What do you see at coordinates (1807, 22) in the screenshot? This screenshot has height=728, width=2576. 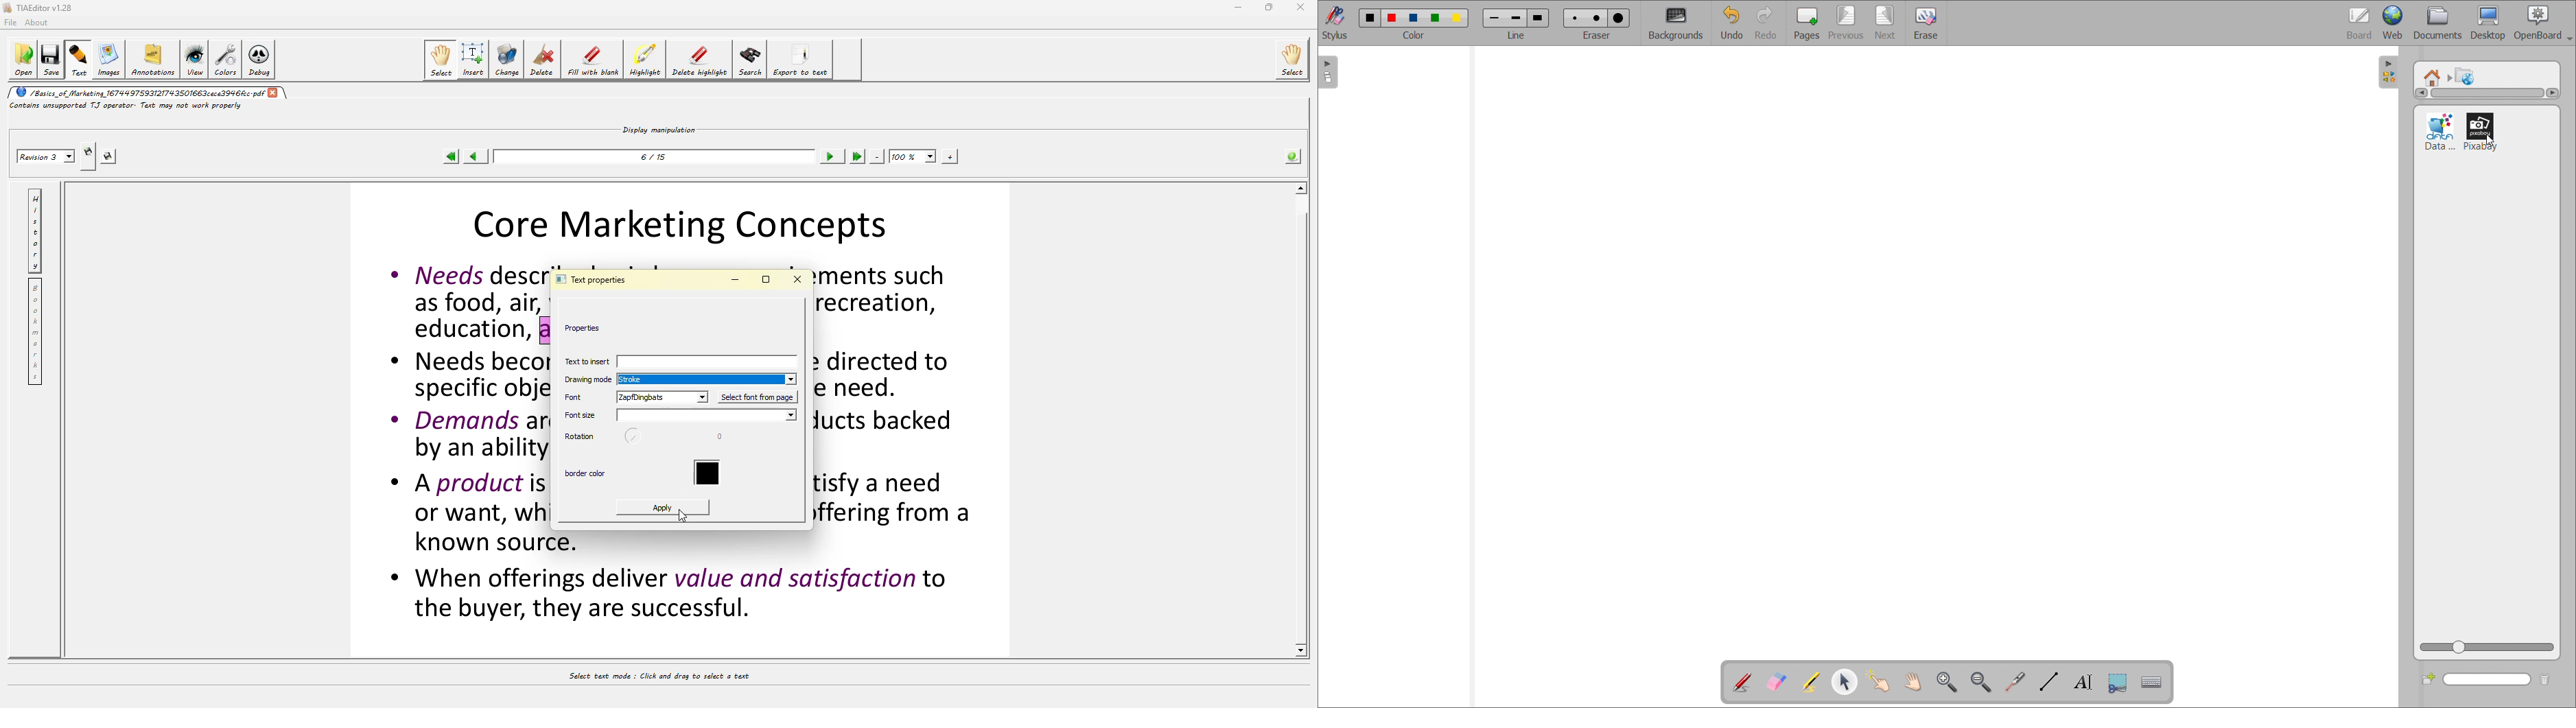 I see `add pages` at bounding box center [1807, 22].